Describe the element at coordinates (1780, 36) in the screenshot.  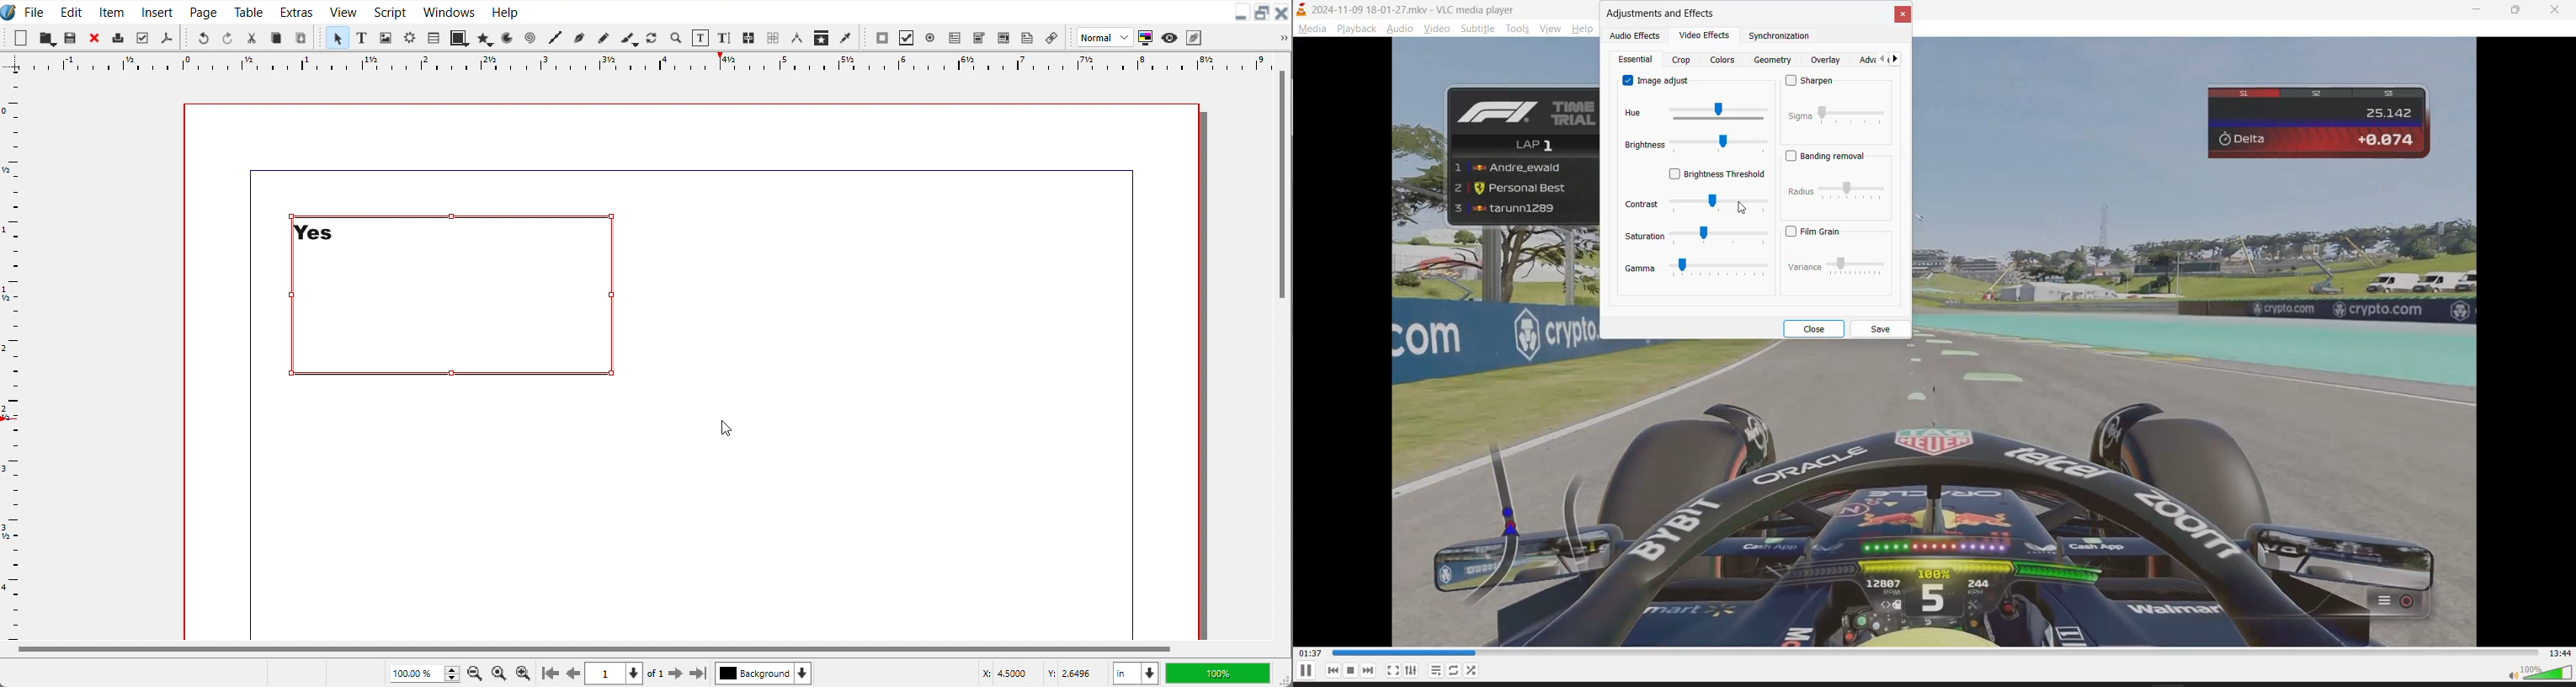
I see `synchronization` at that location.